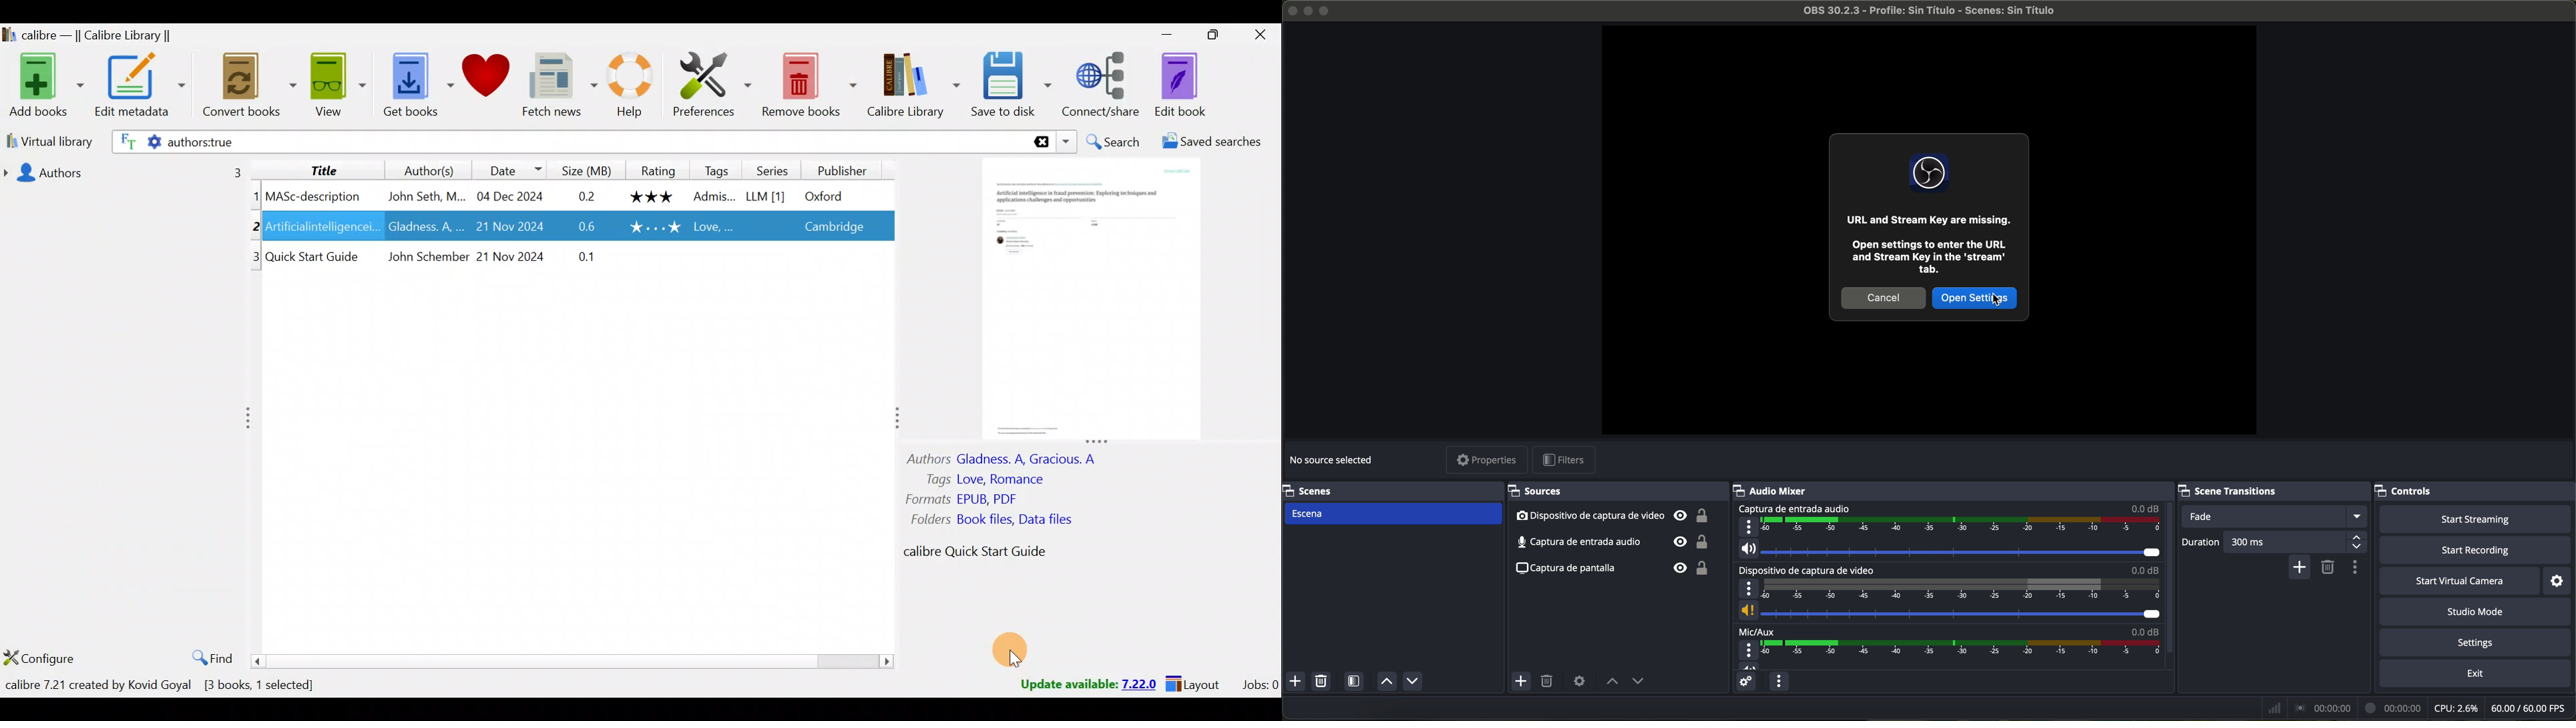  What do you see at coordinates (1256, 37) in the screenshot?
I see `Close` at bounding box center [1256, 37].